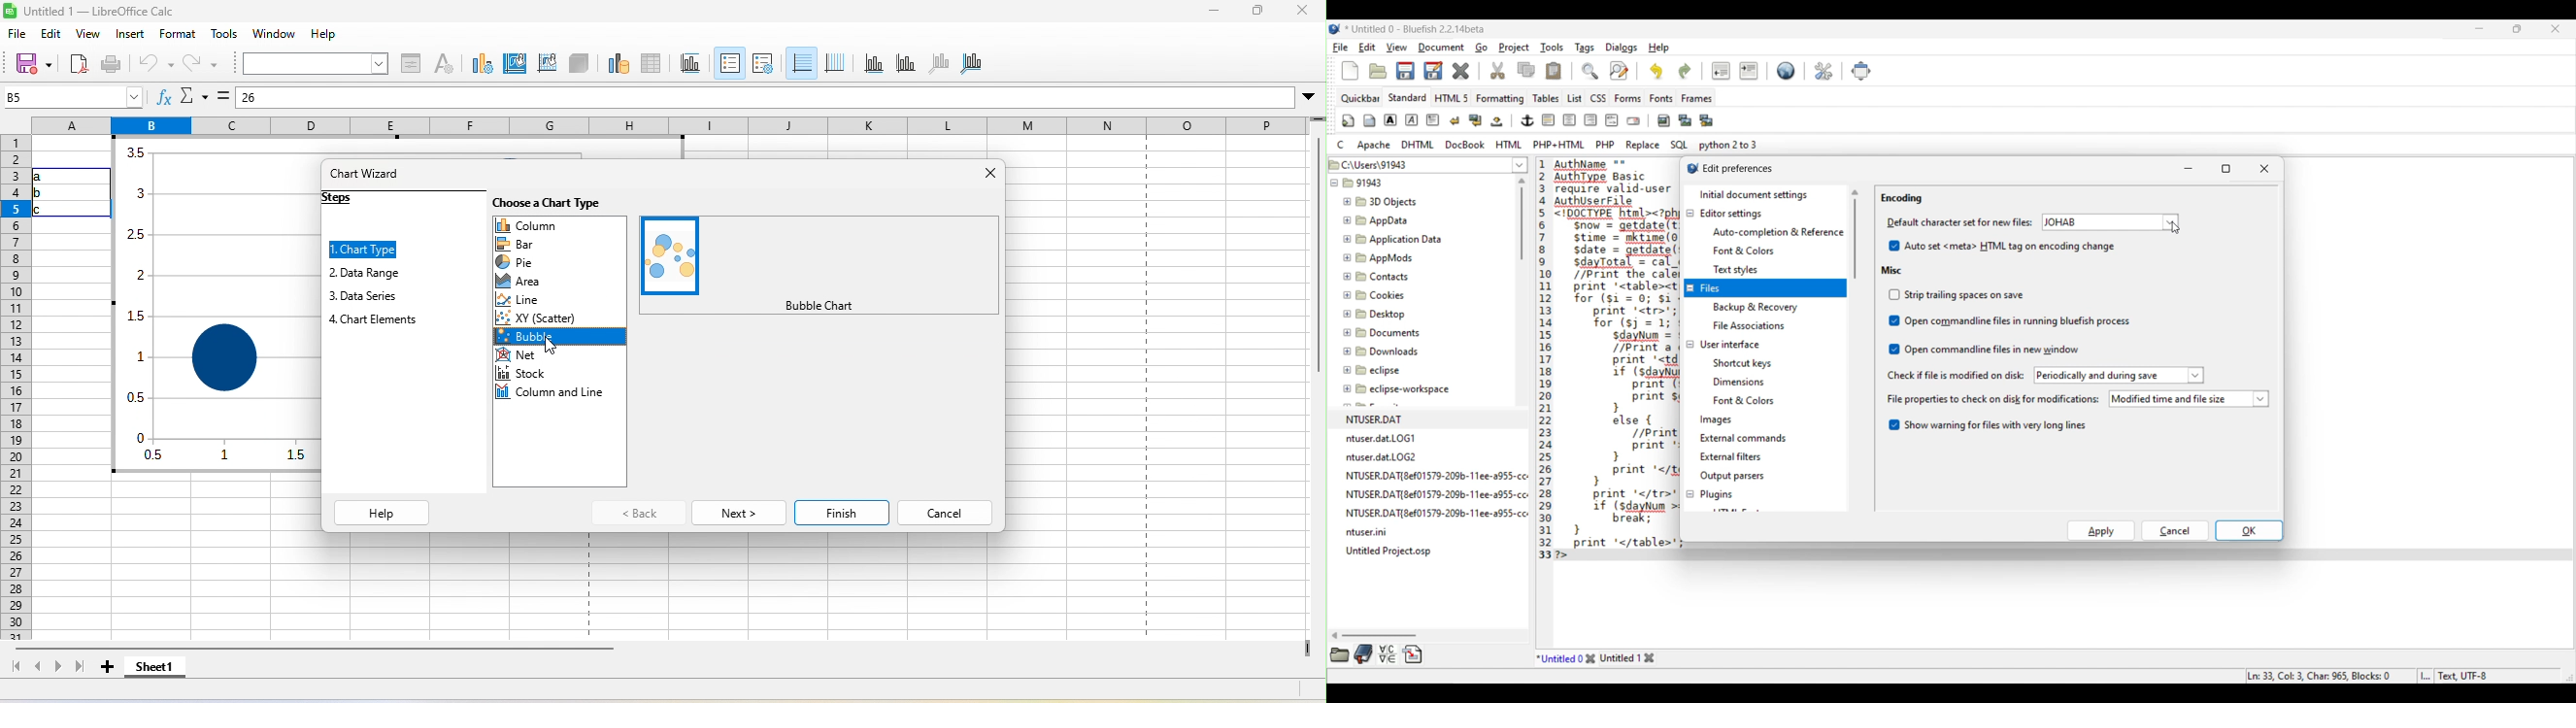 The width and height of the screenshot is (2576, 728). What do you see at coordinates (1529, 120) in the screenshot?
I see `Image and text edit tools` at bounding box center [1529, 120].